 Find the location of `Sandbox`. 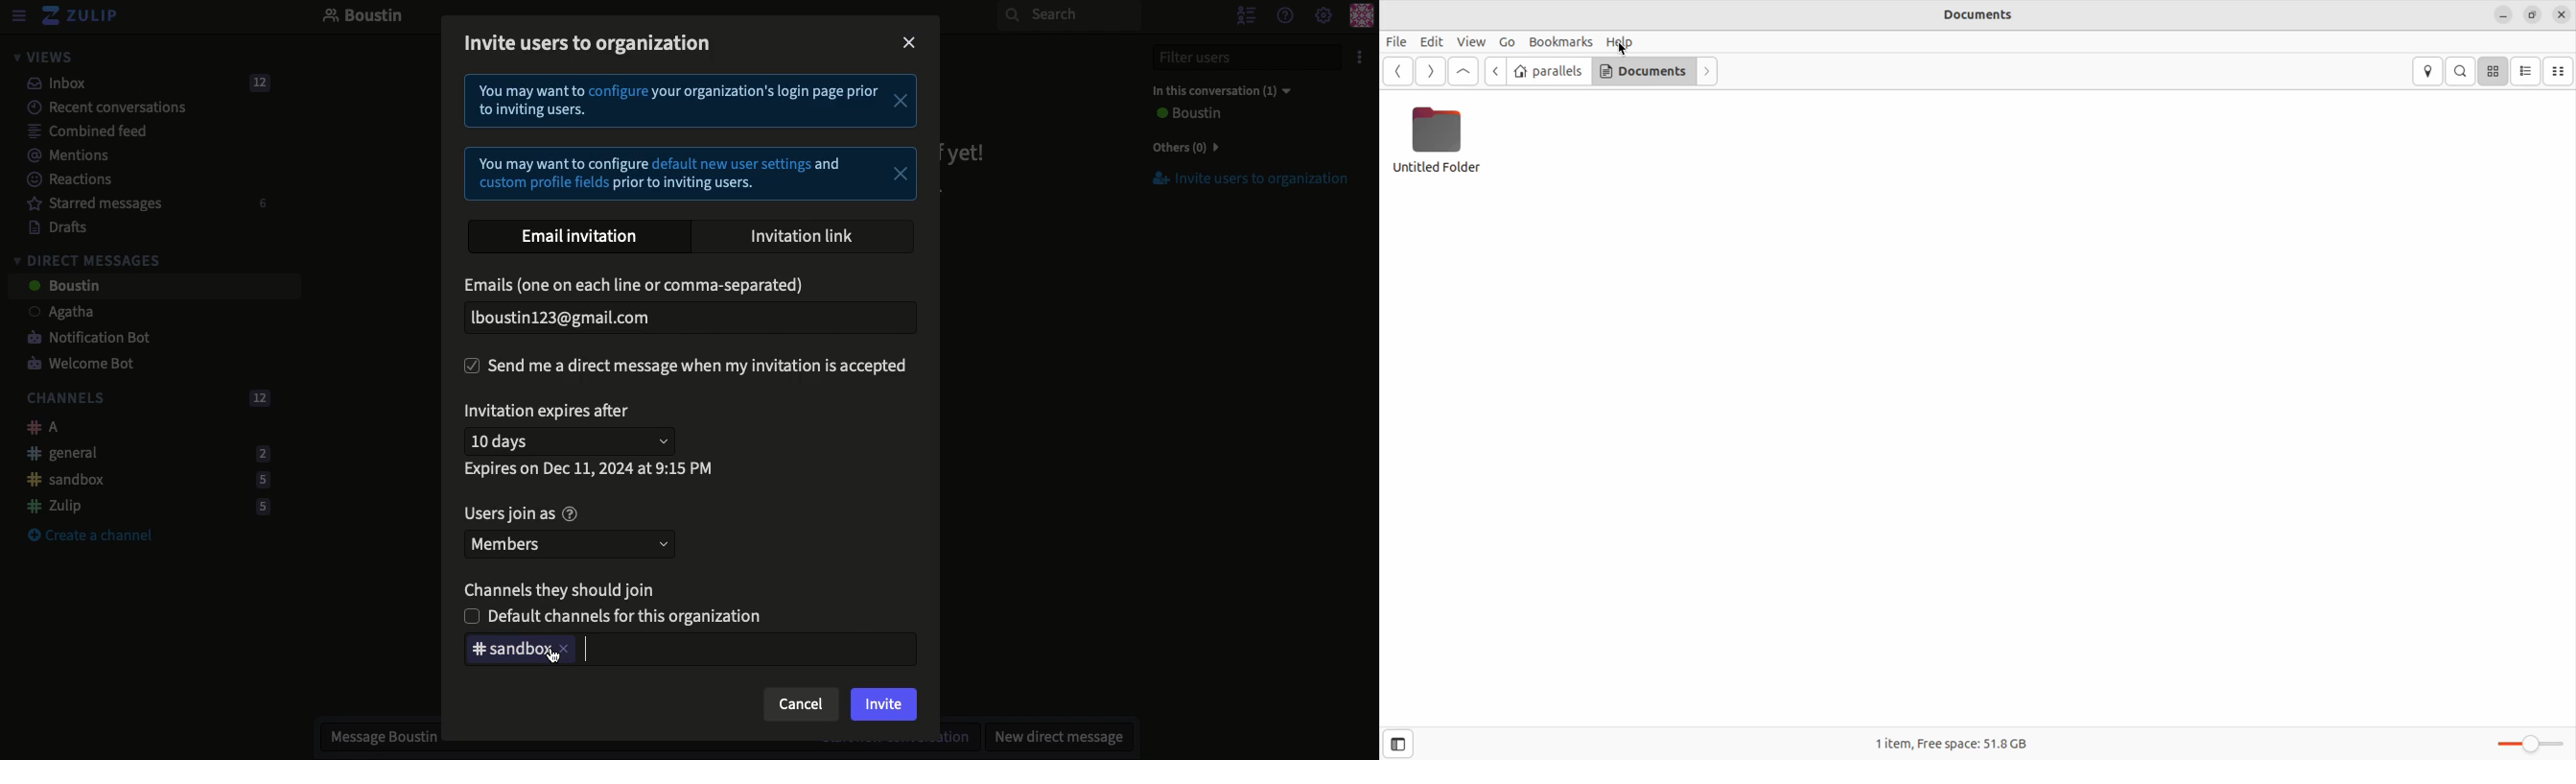

Sandbox is located at coordinates (141, 481).